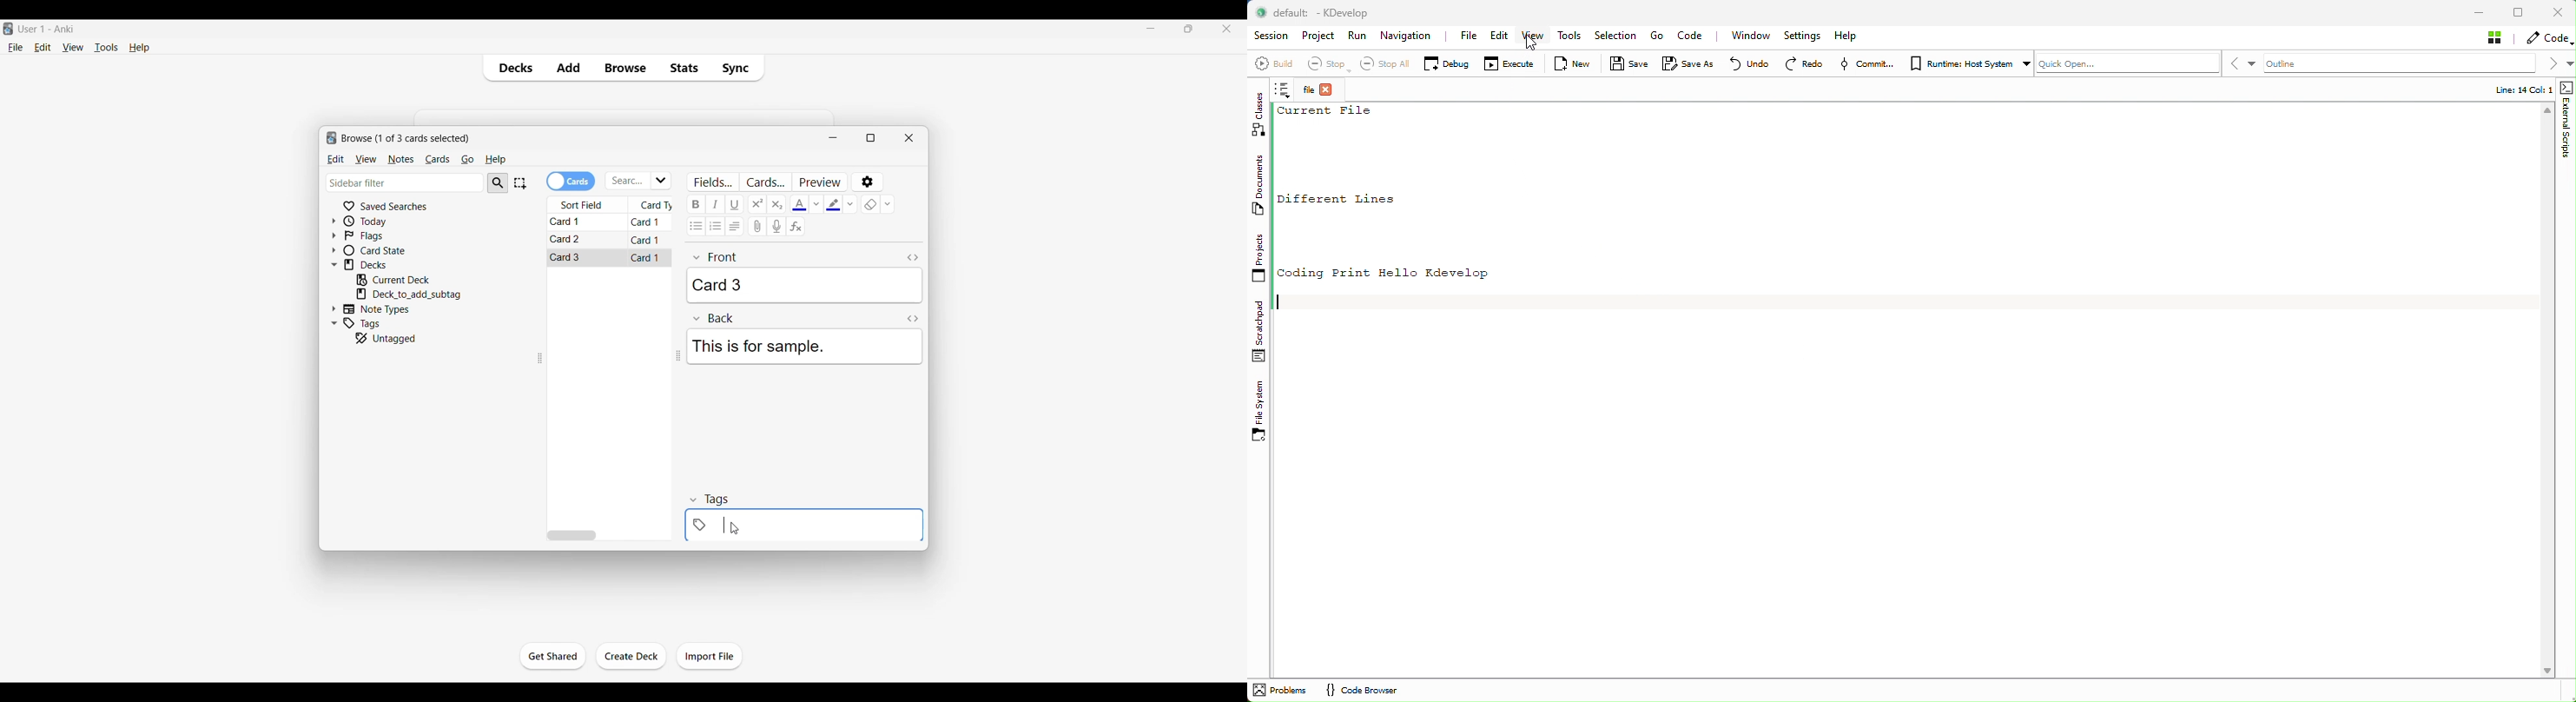  I want to click on Card 1, so click(647, 222).